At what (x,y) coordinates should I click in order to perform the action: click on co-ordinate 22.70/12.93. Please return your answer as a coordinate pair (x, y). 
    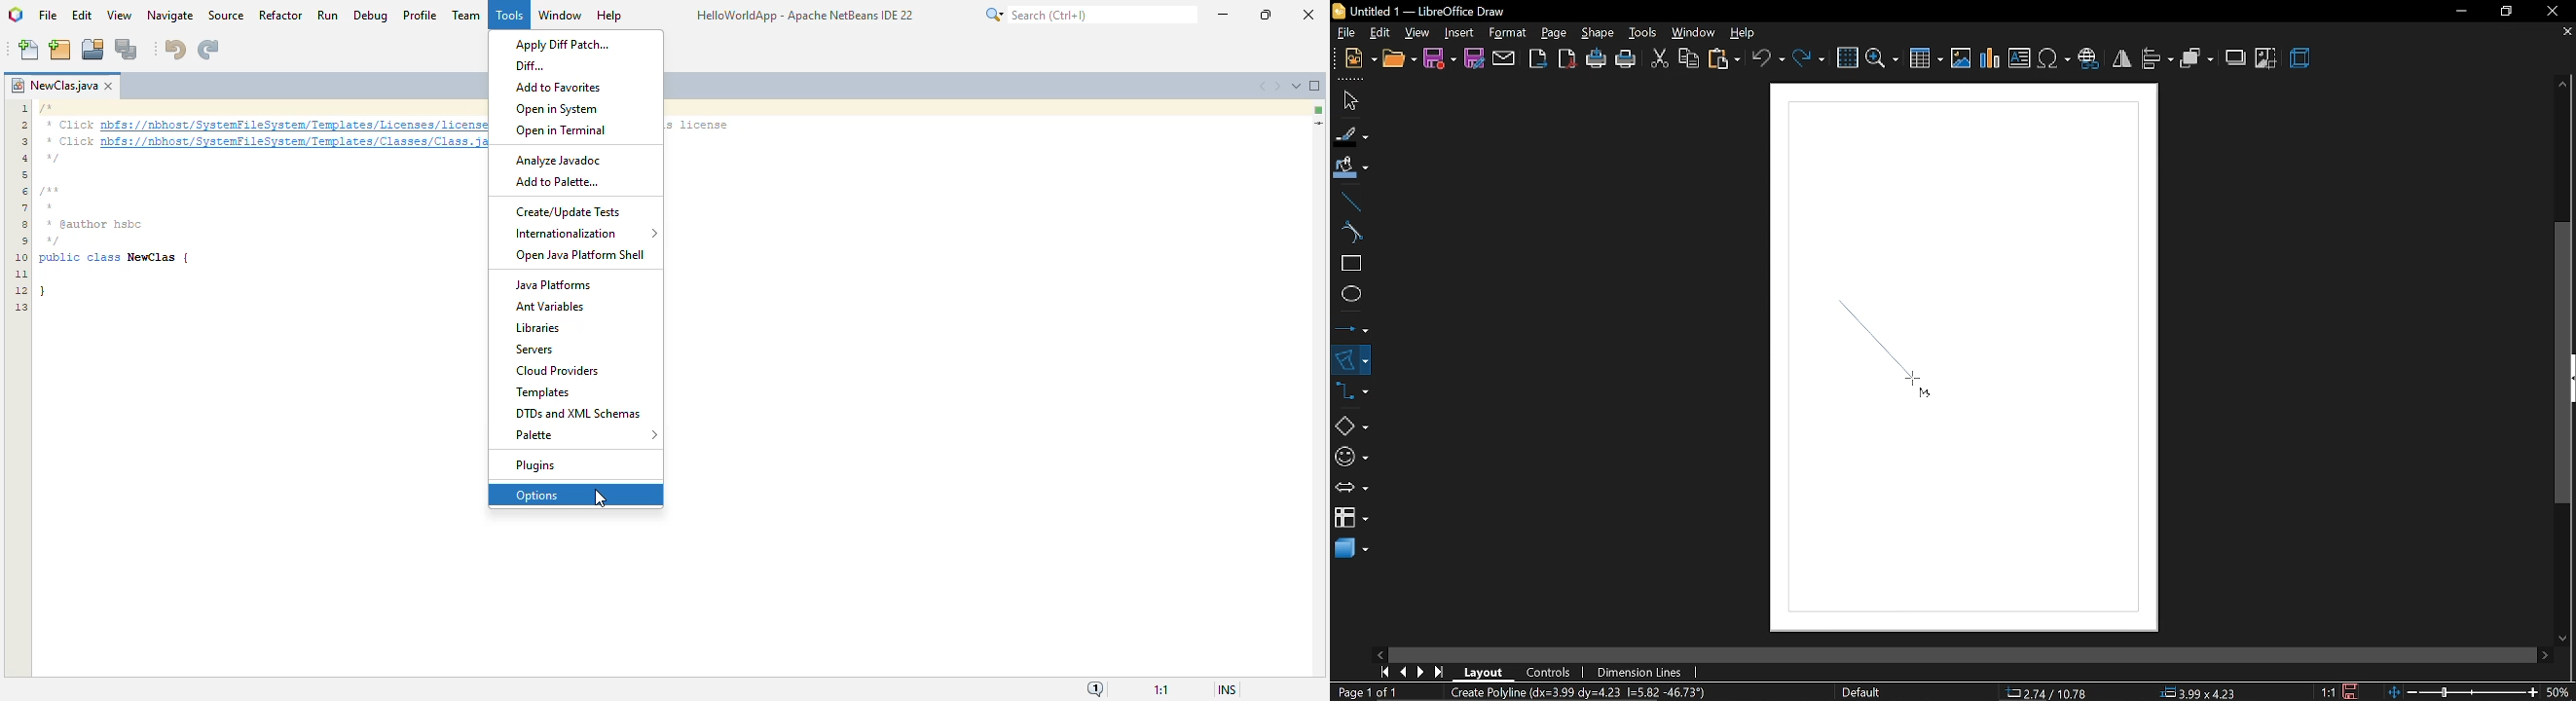
    Looking at the image, I should click on (2052, 692).